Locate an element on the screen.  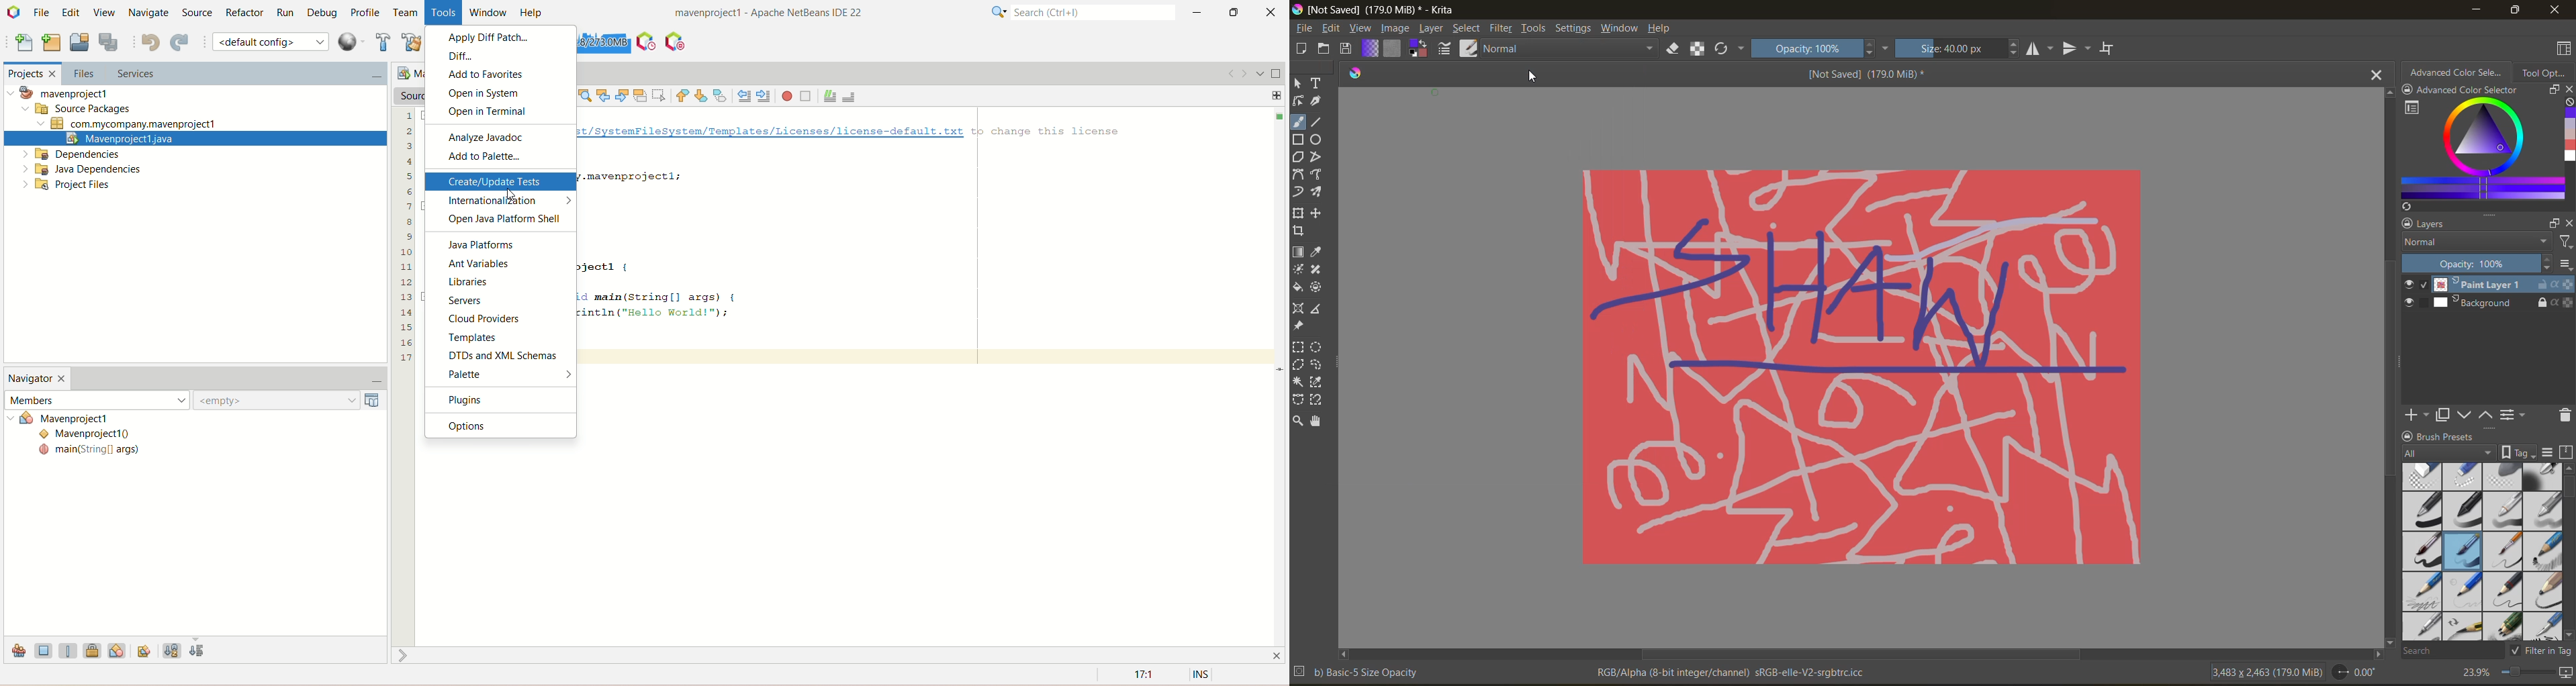
ant variables is located at coordinates (502, 264).